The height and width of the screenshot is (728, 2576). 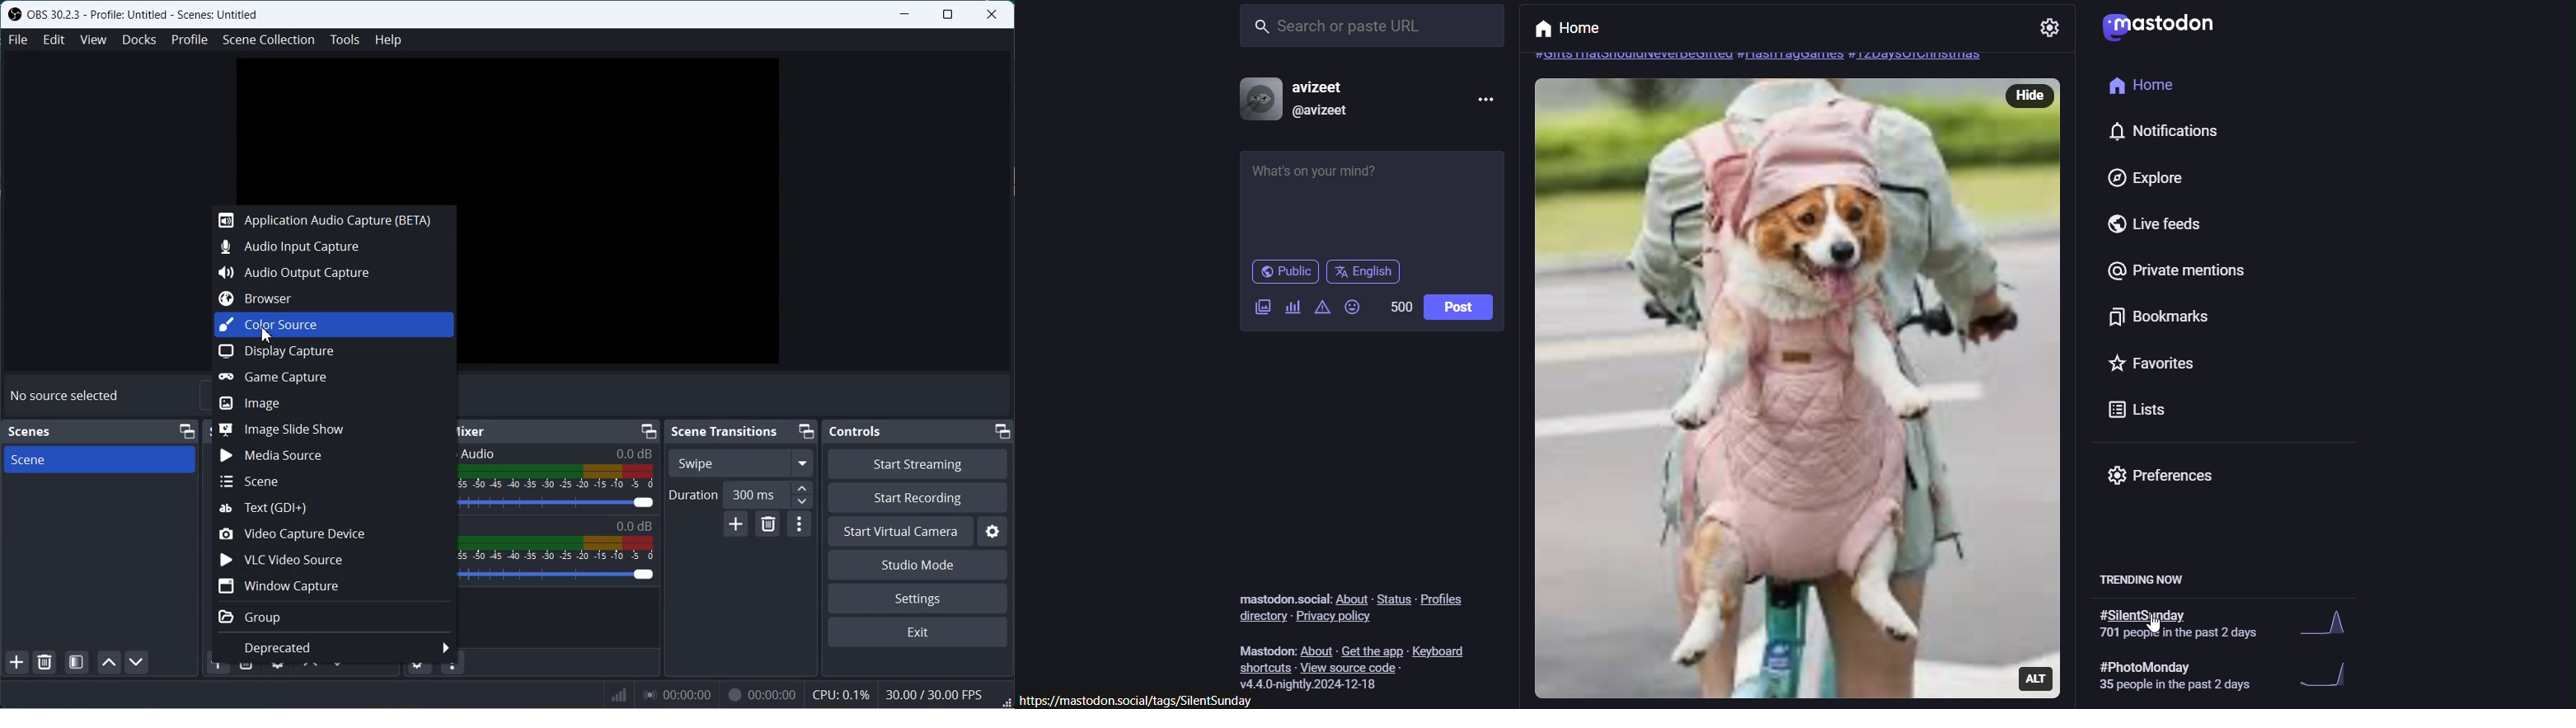 What do you see at coordinates (1397, 311) in the screenshot?
I see `500` at bounding box center [1397, 311].